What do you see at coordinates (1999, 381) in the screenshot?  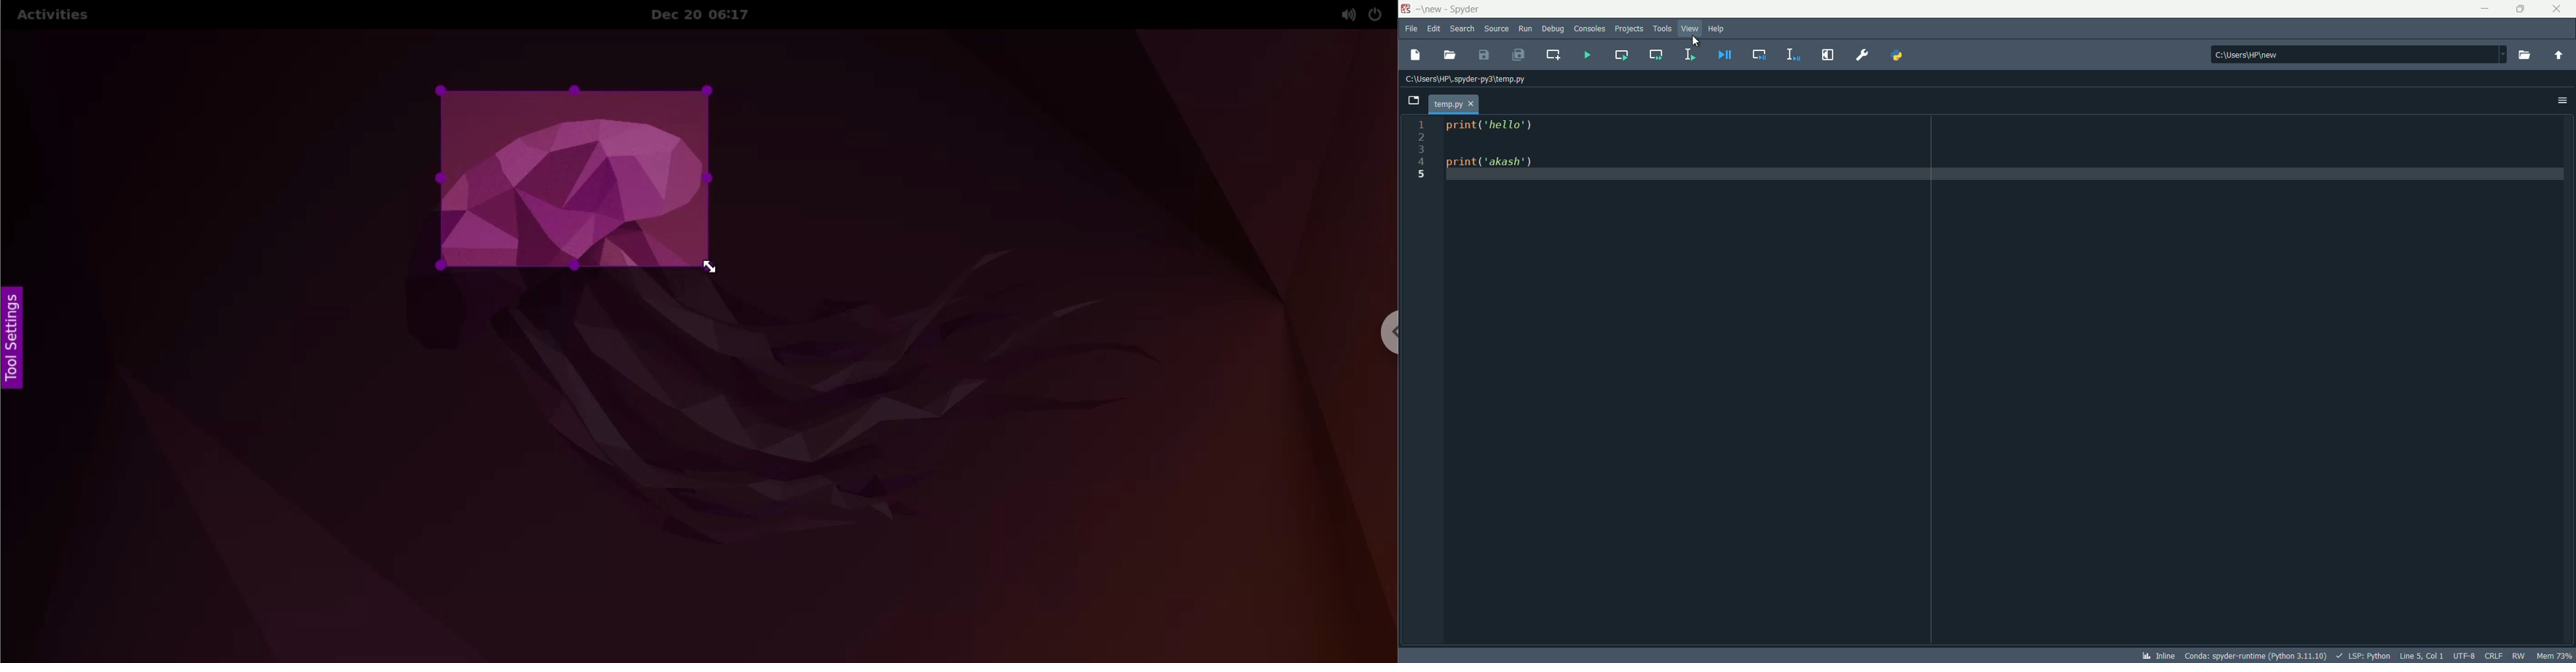 I see `print('hello')  print('akash')` at bounding box center [1999, 381].